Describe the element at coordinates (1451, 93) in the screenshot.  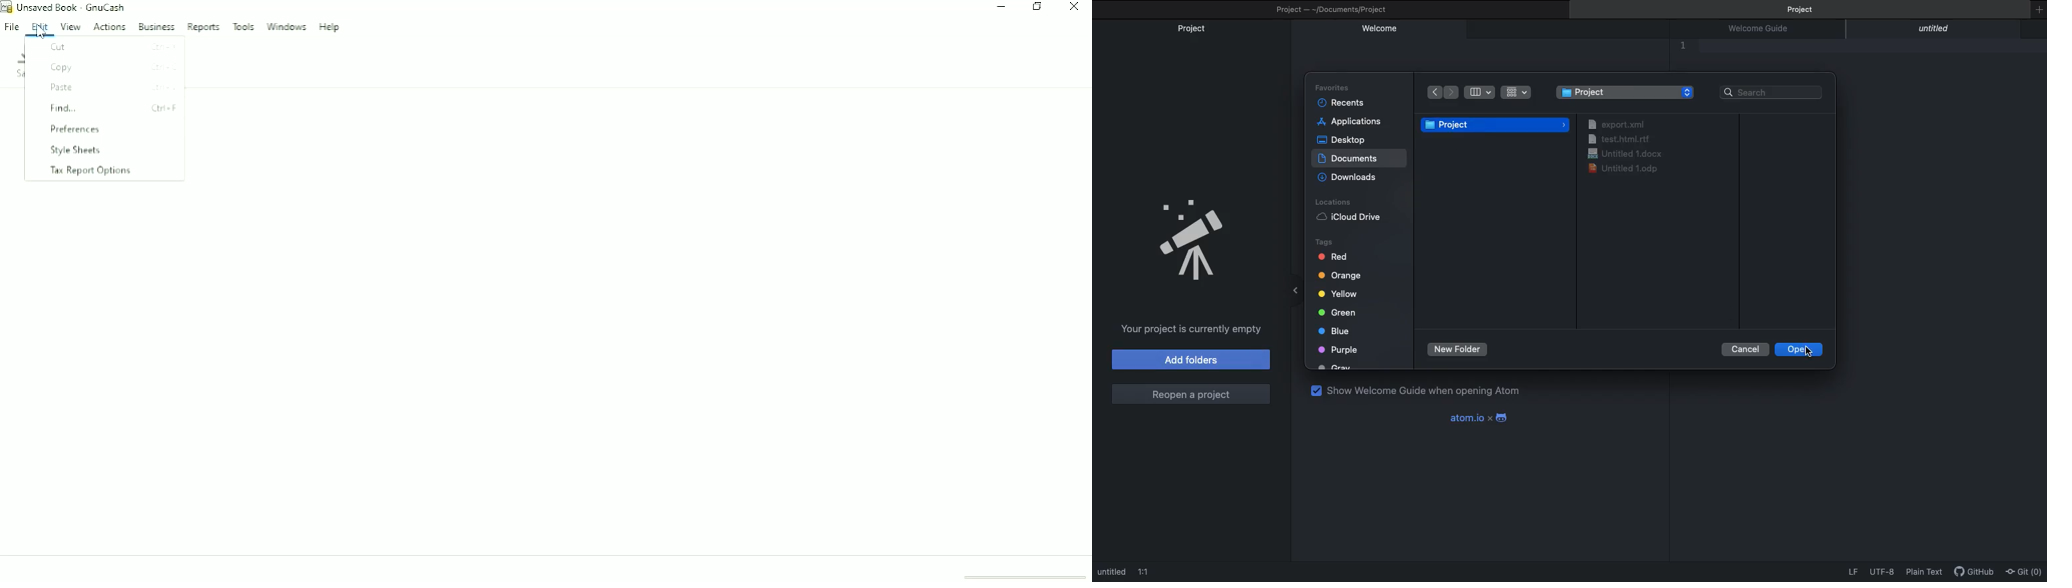
I see `Forward` at that location.